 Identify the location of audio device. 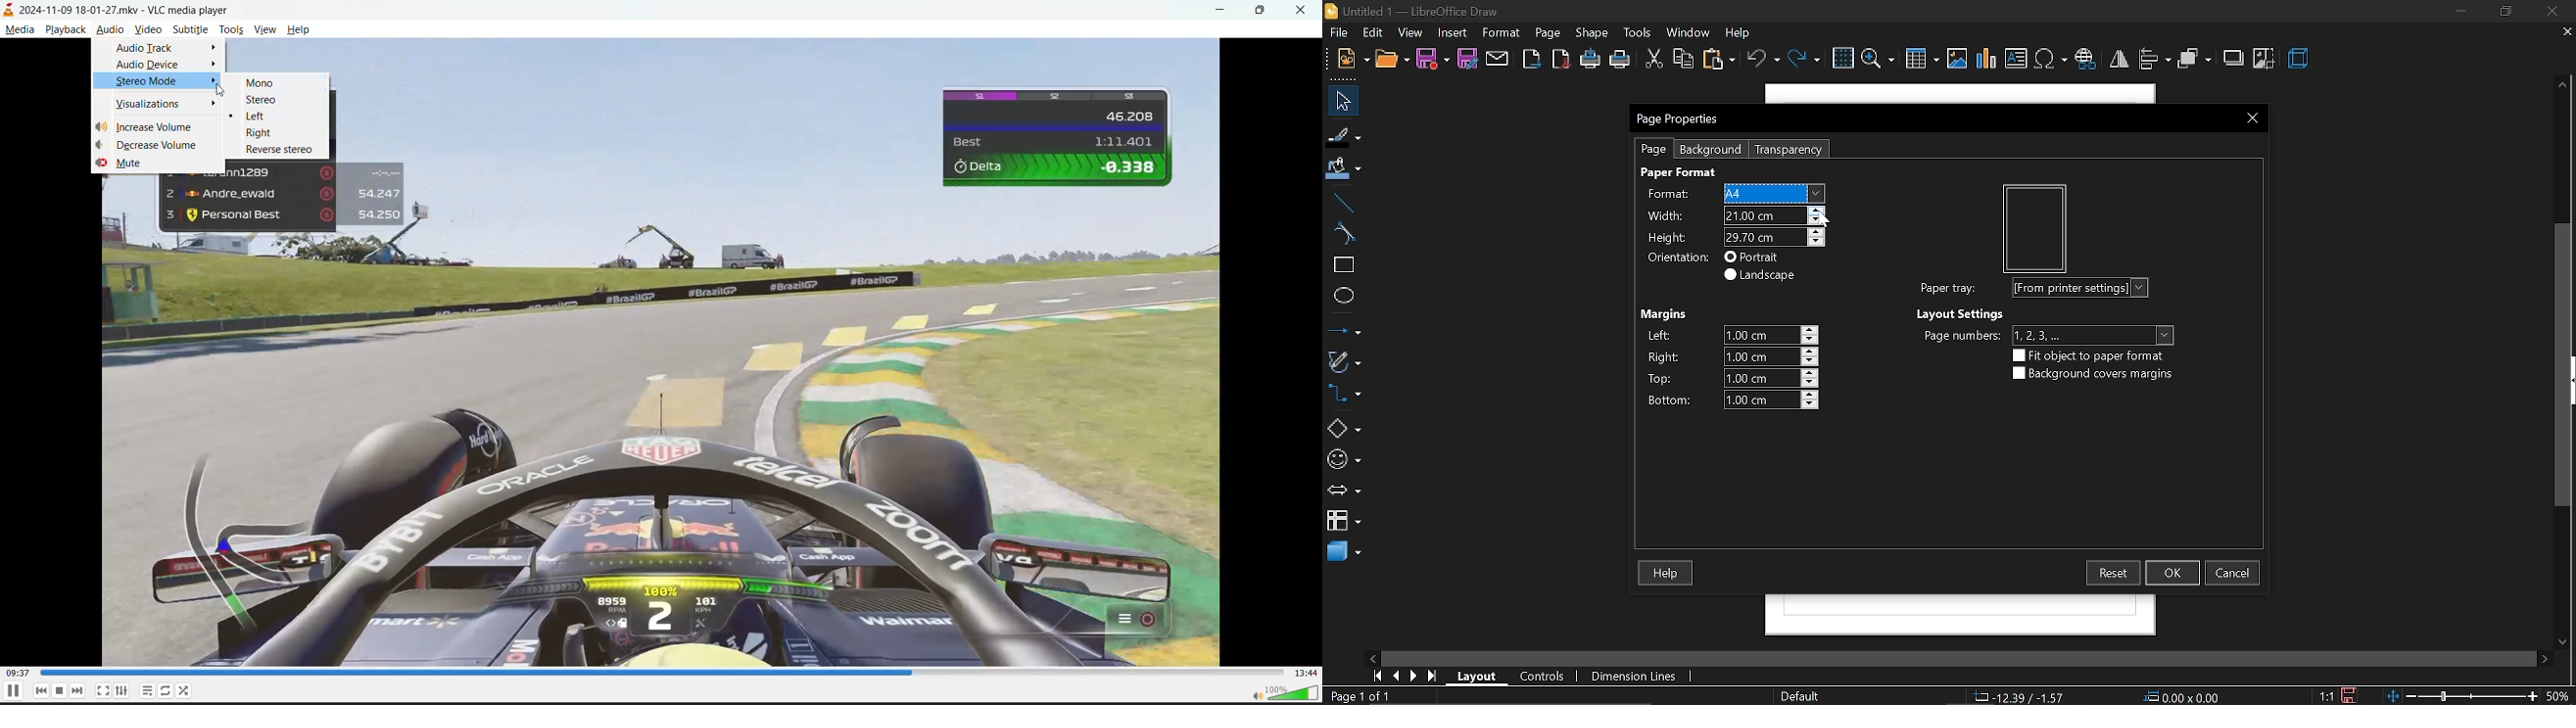
(155, 65).